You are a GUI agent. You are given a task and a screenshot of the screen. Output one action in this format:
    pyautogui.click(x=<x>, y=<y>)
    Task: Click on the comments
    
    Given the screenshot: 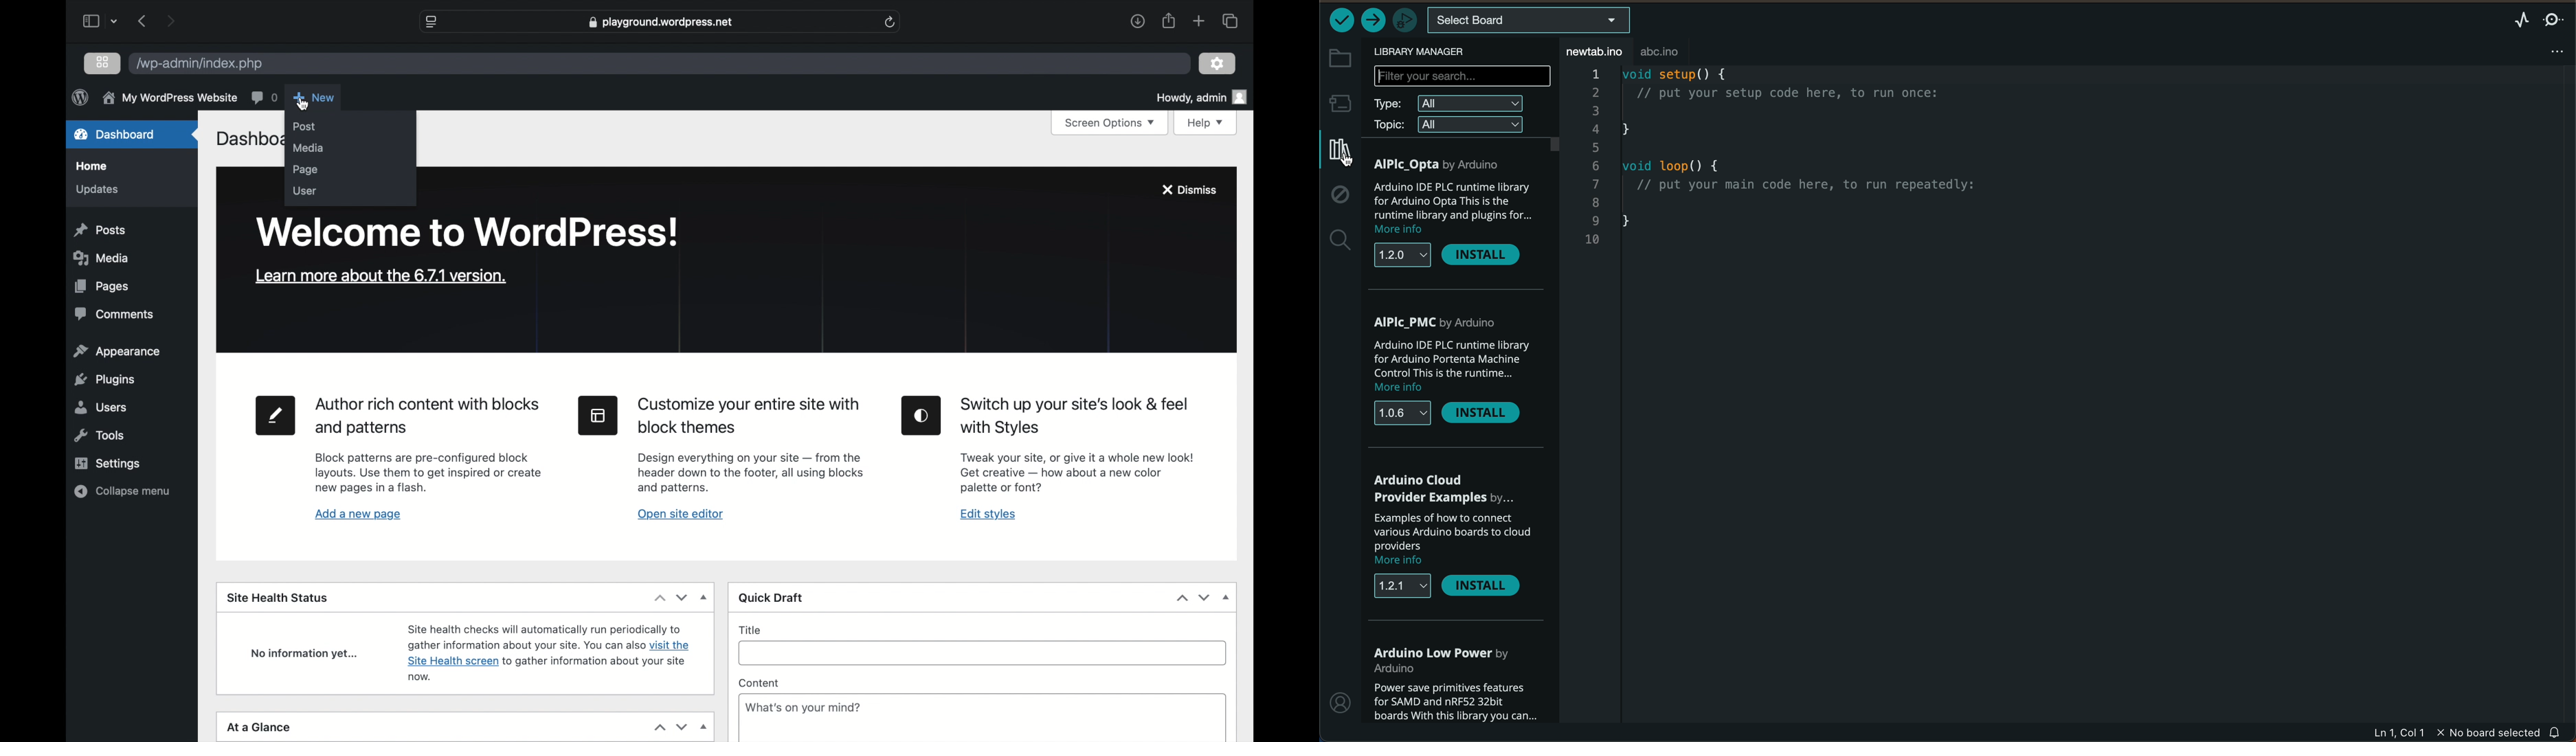 What is the action you would take?
    pyautogui.click(x=264, y=98)
    